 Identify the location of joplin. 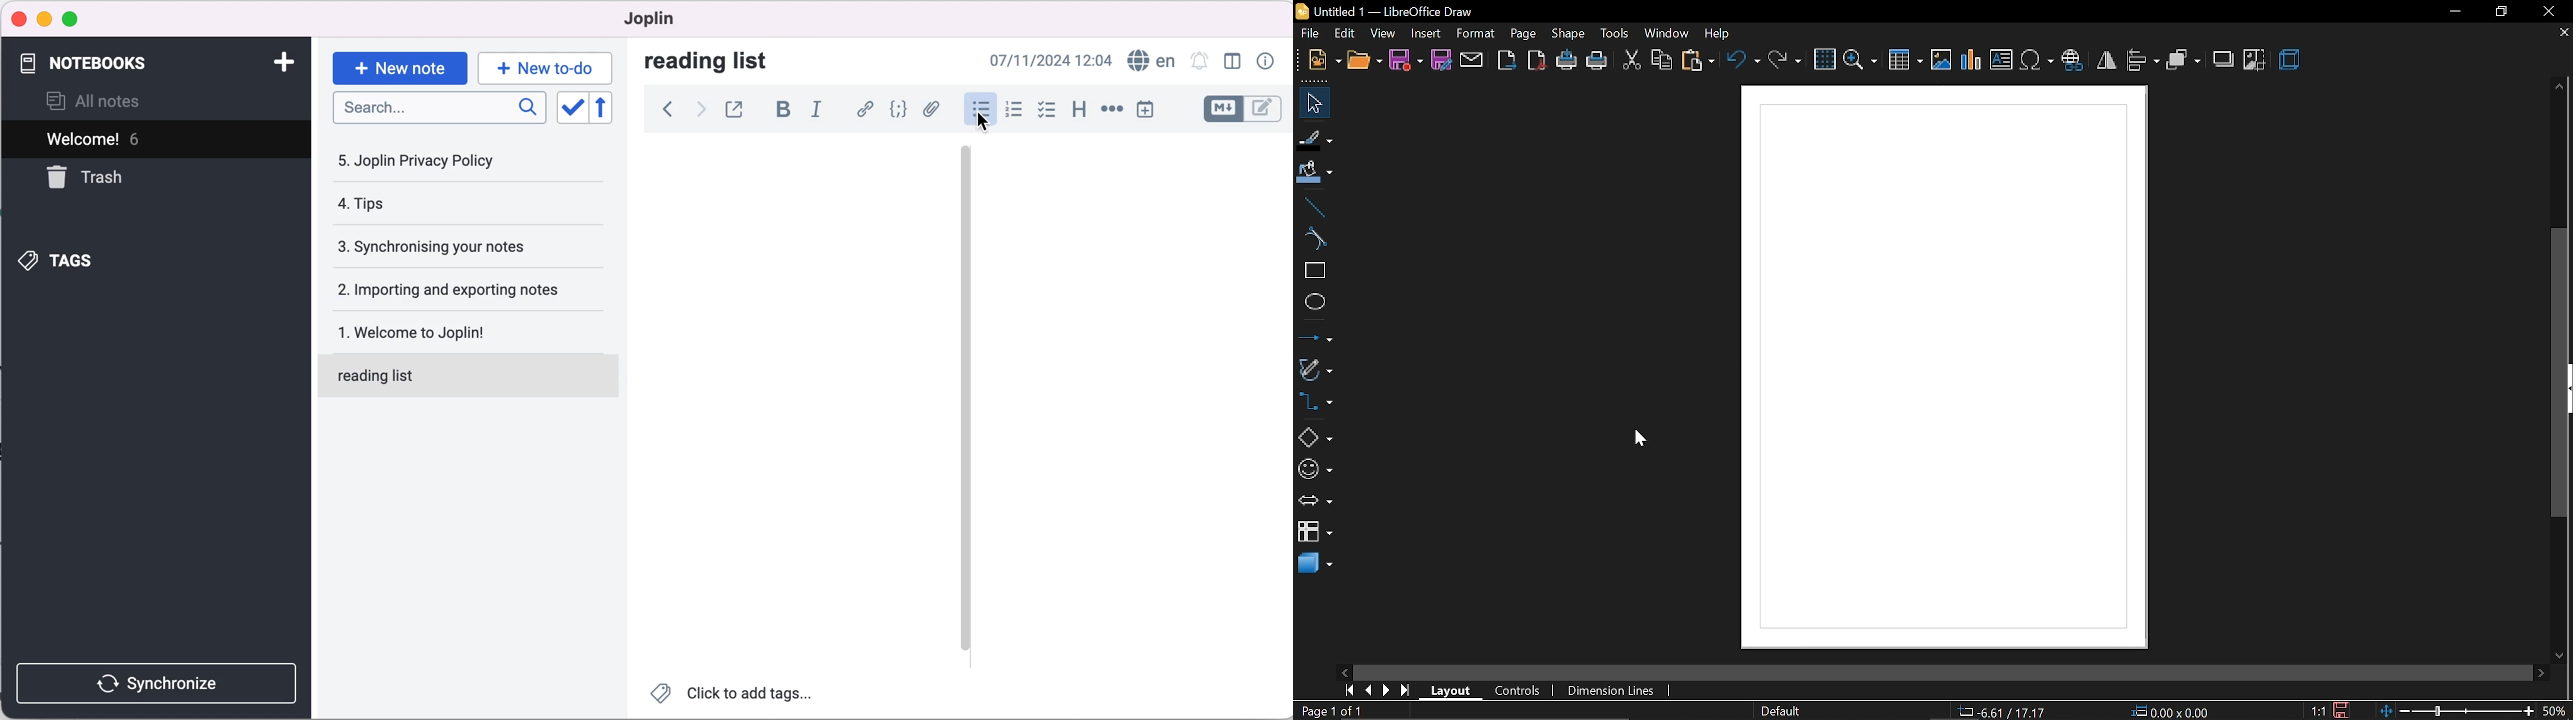
(671, 20).